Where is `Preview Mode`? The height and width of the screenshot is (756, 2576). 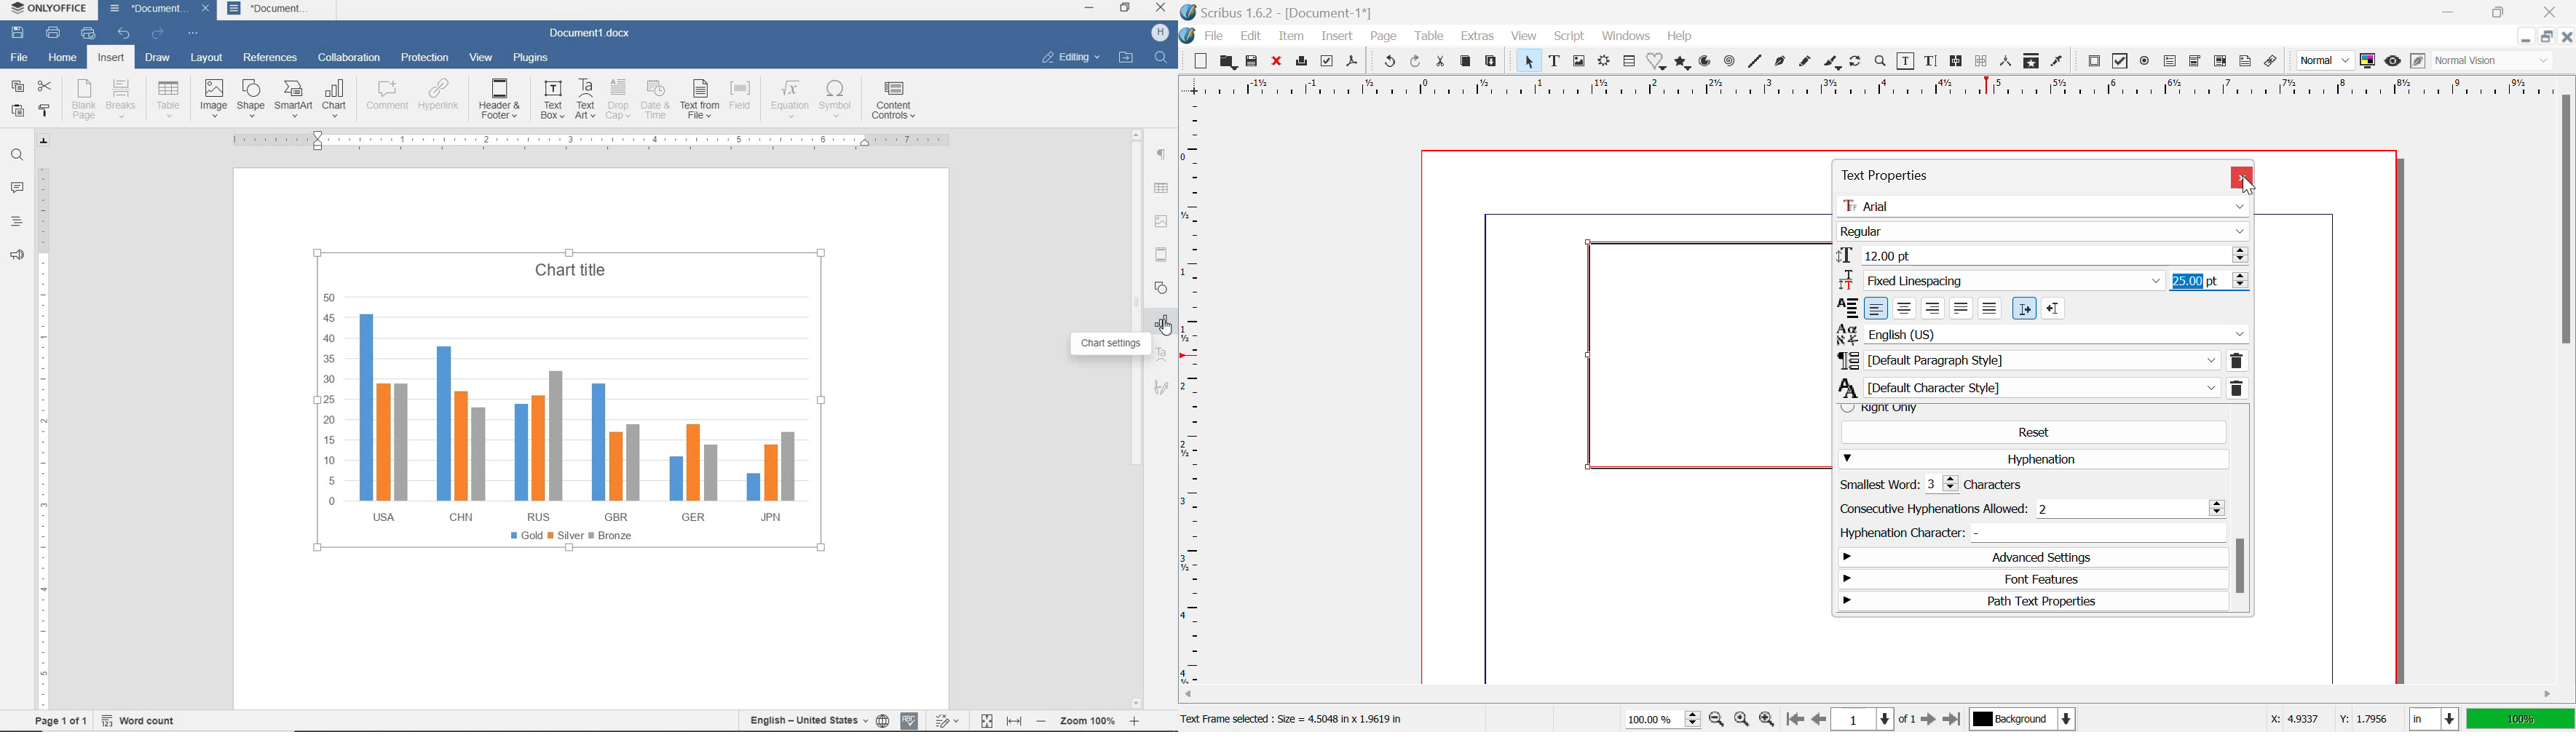 Preview Mode is located at coordinates (2393, 63).